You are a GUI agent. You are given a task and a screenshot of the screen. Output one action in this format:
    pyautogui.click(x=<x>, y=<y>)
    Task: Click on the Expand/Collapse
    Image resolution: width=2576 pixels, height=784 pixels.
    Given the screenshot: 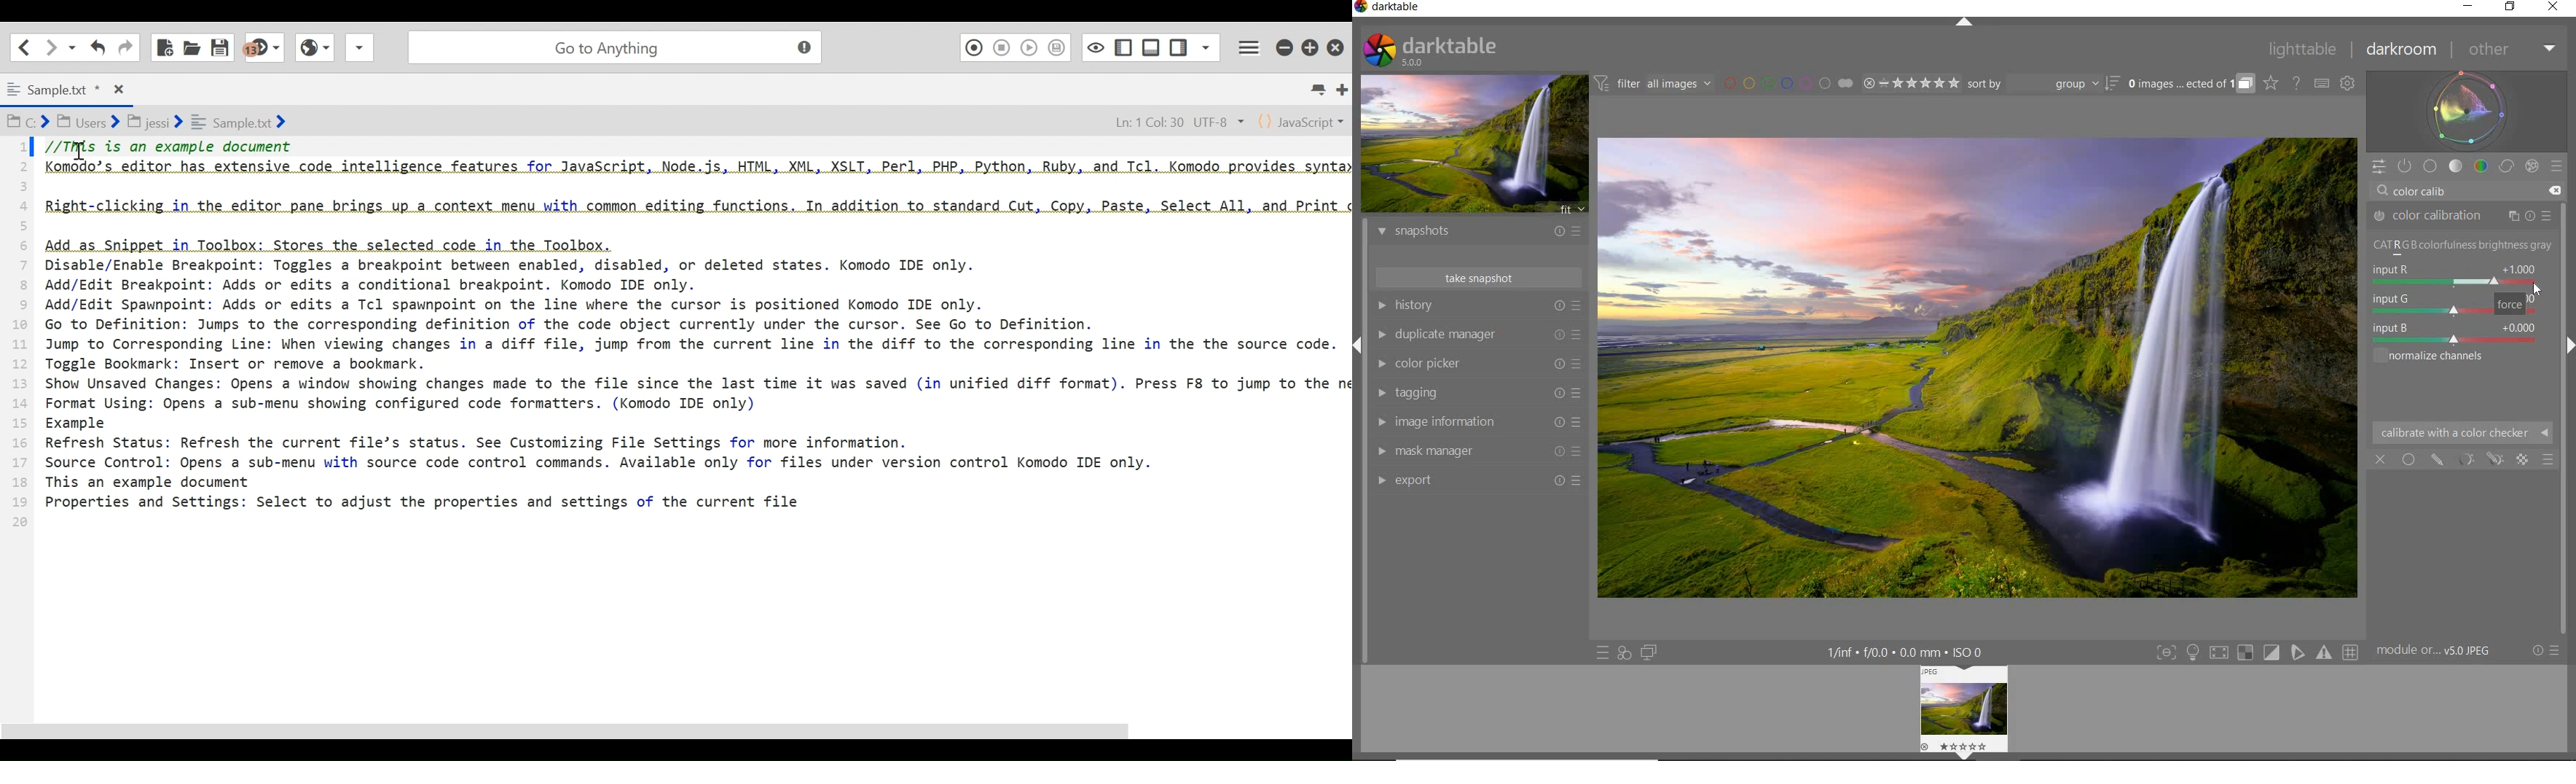 What is the action you would take?
    pyautogui.click(x=1963, y=754)
    